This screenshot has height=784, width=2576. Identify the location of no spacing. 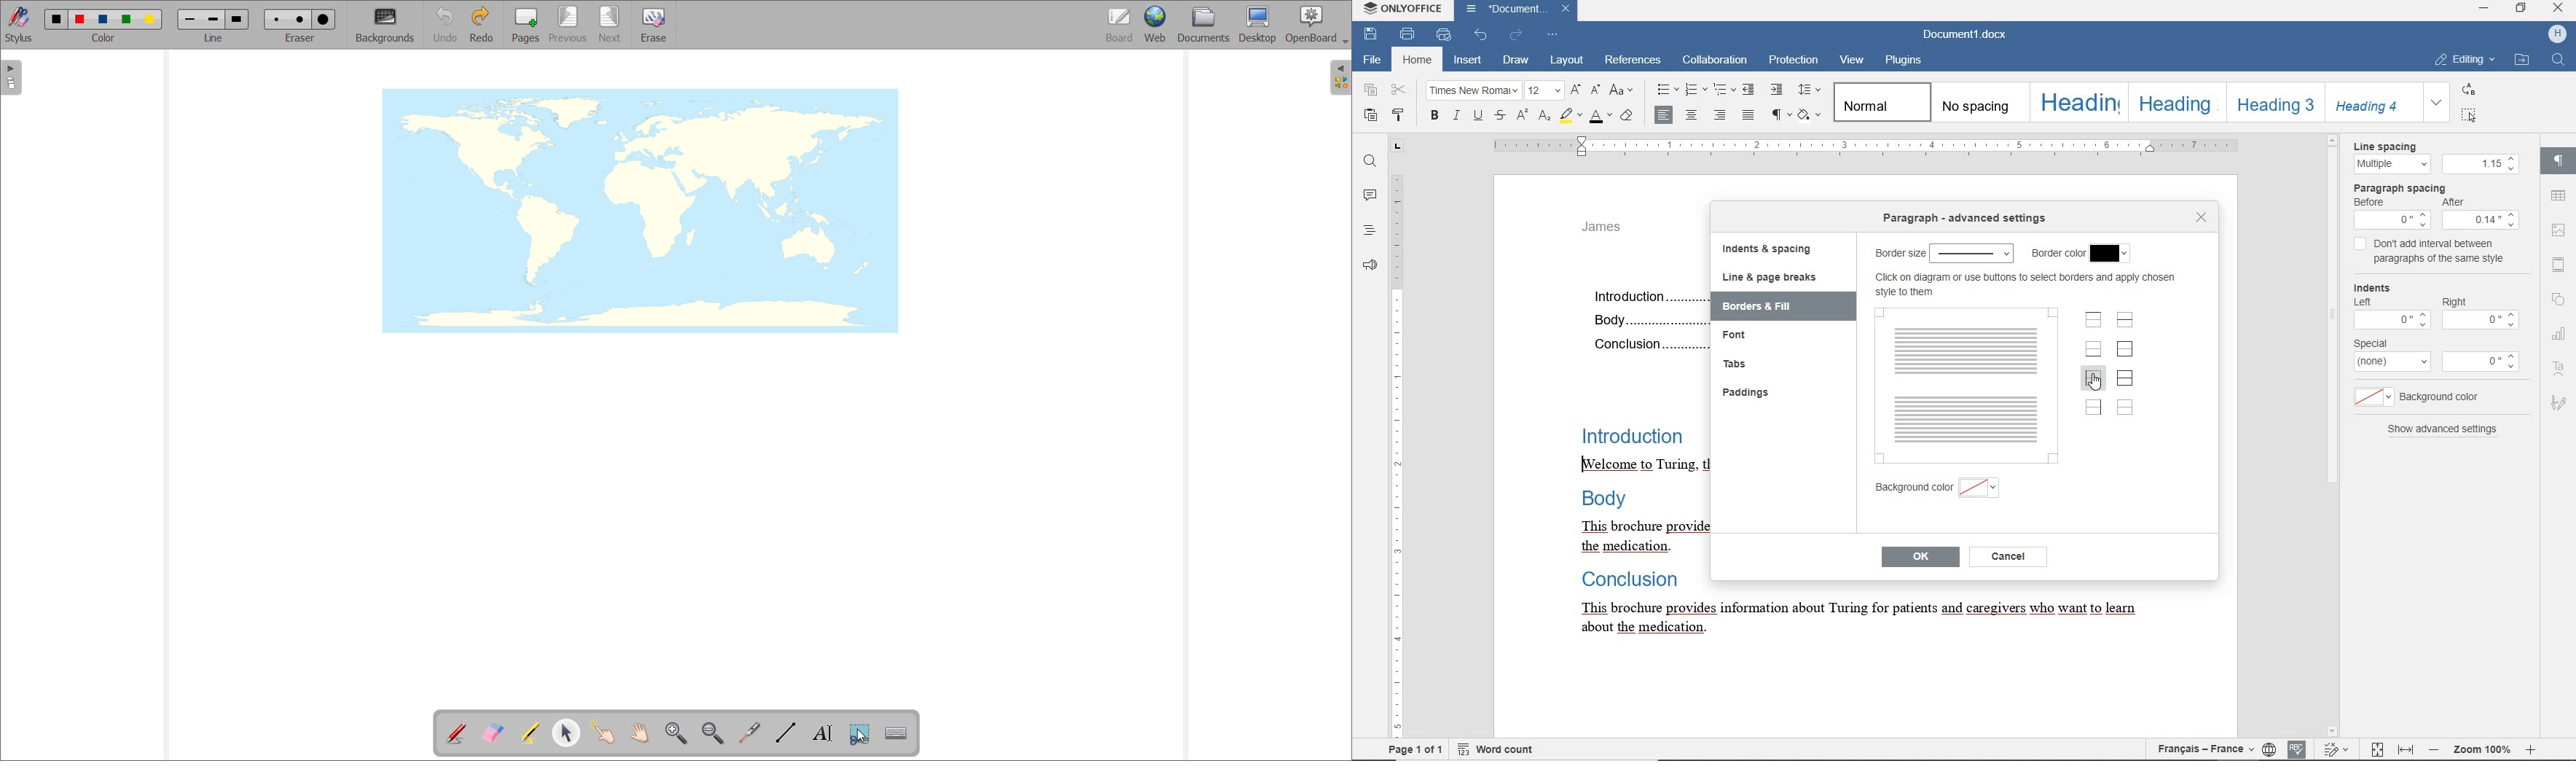
(1977, 103).